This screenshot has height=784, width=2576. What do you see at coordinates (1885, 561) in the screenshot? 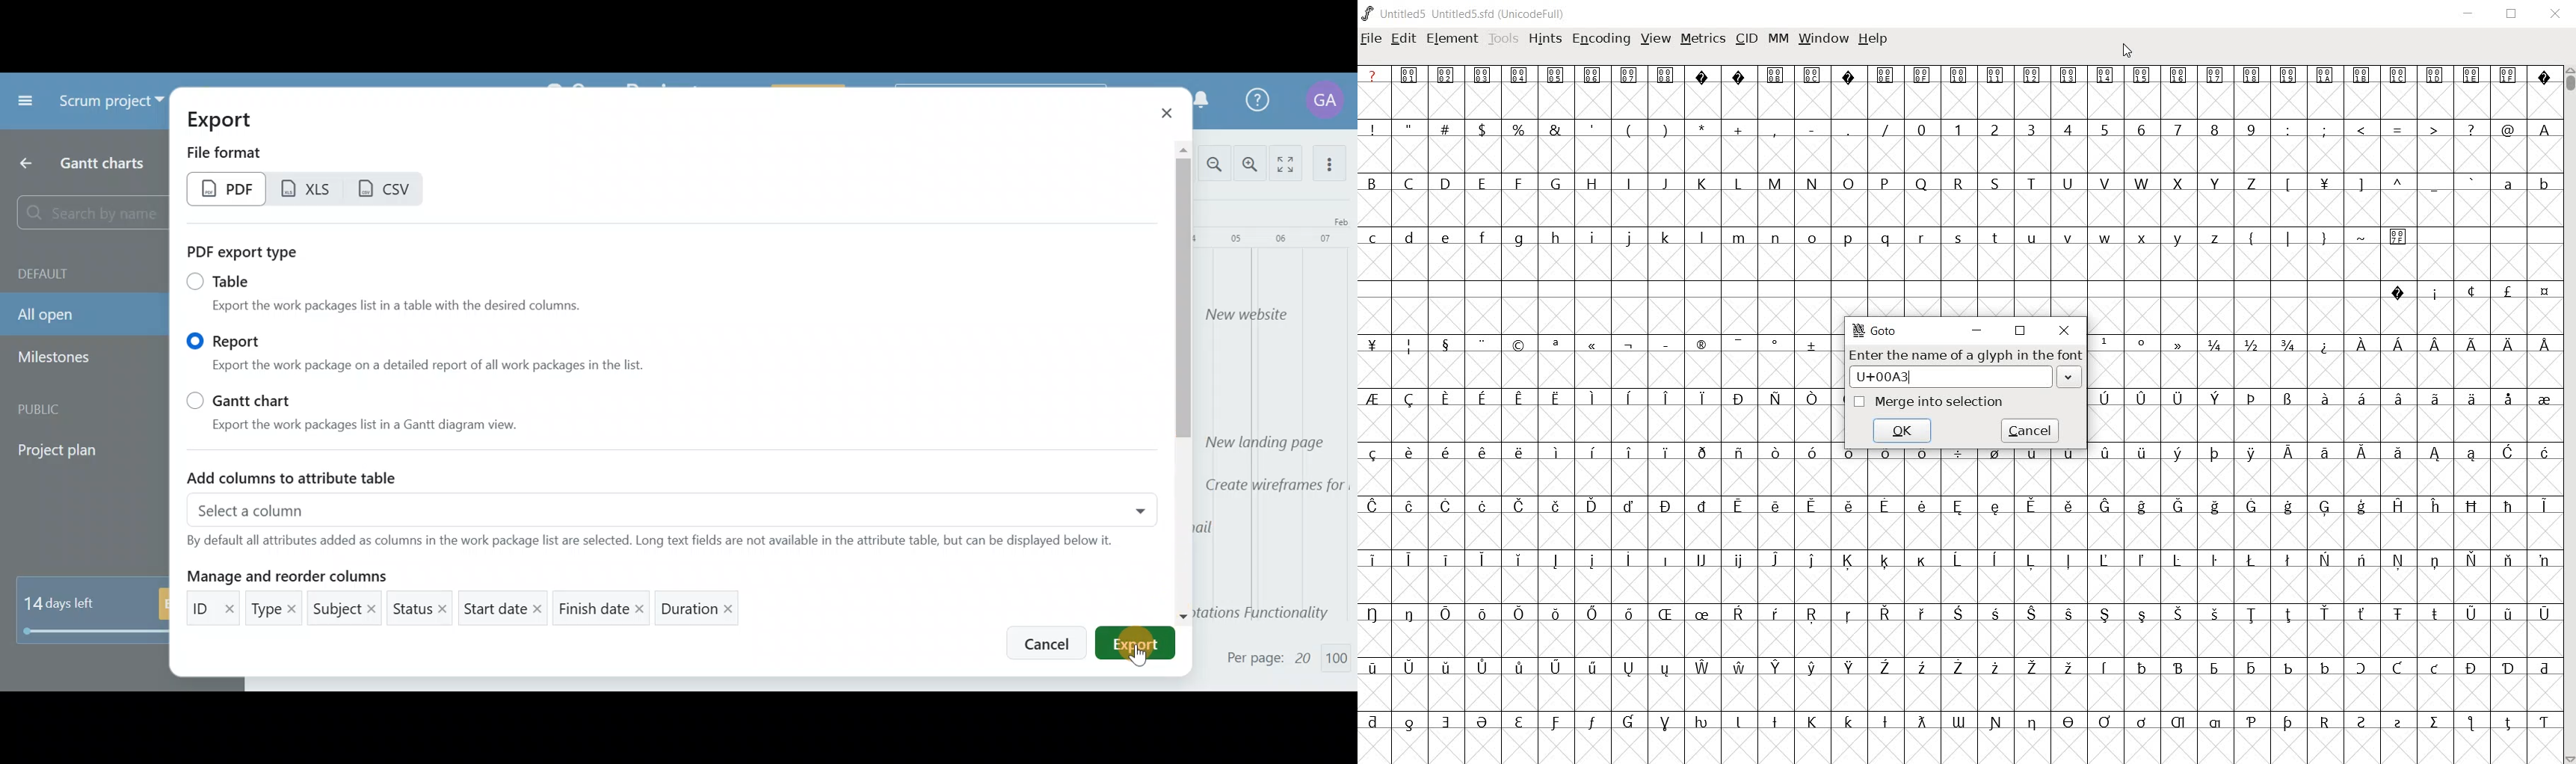
I see `Symbol` at bounding box center [1885, 561].